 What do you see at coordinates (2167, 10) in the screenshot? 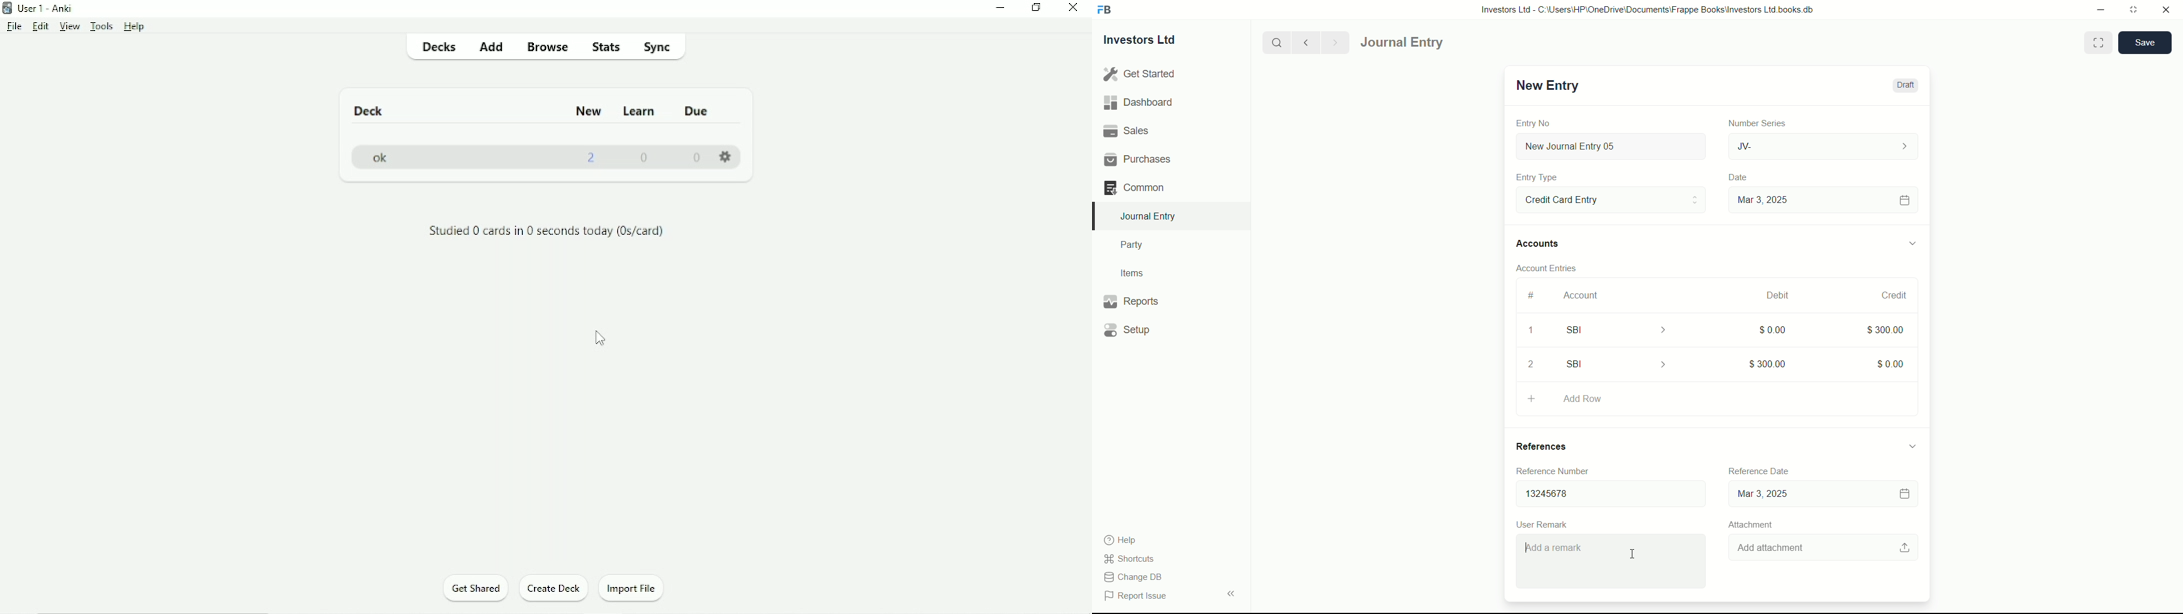
I see `close` at bounding box center [2167, 10].